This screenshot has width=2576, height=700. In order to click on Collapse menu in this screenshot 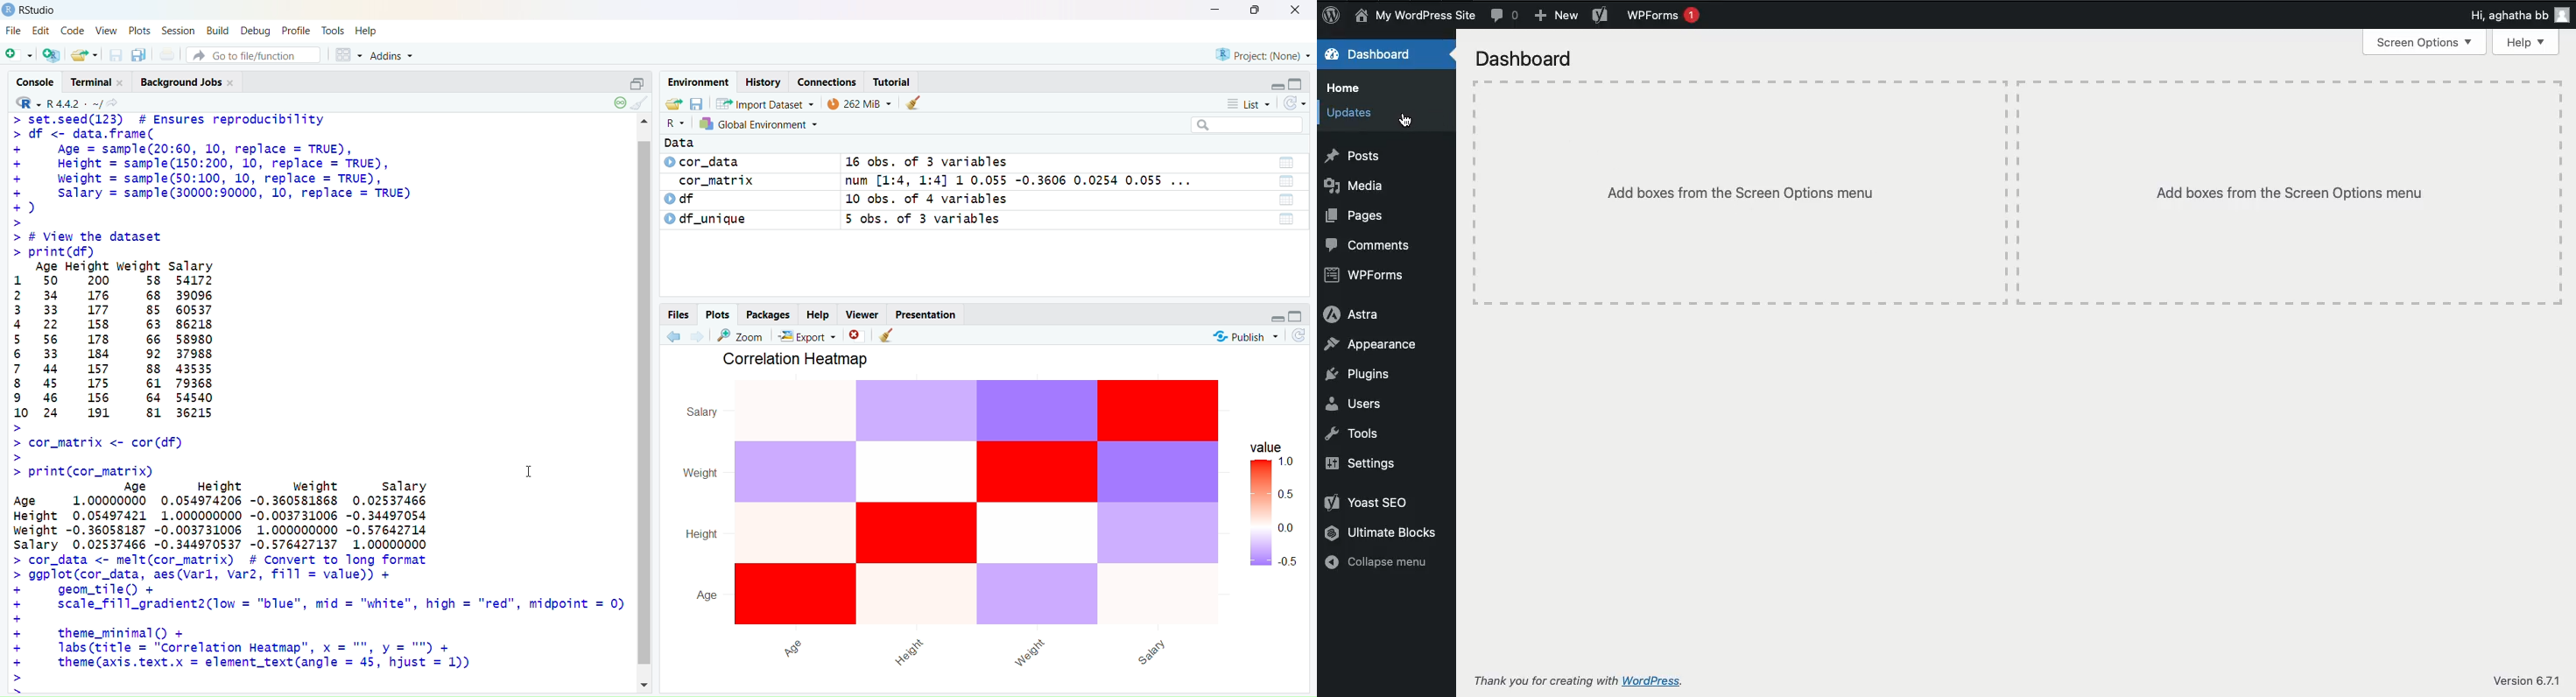, I will do `click(1379, 563)`.